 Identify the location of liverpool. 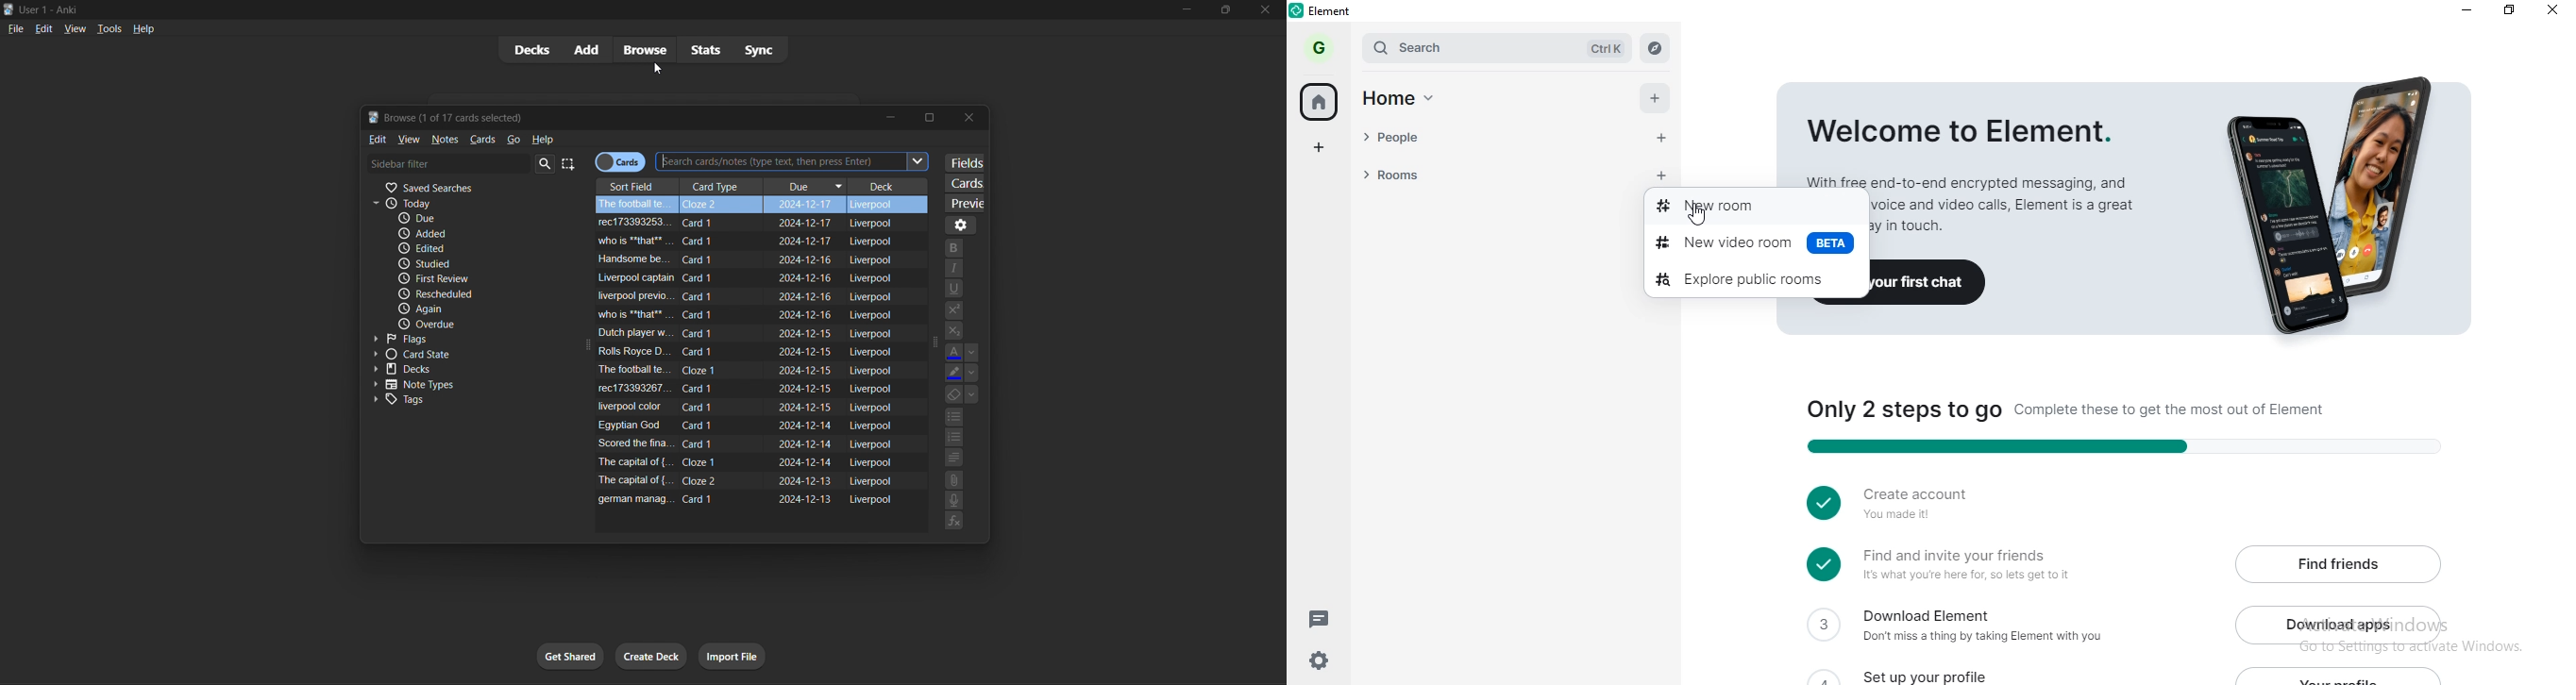
(876, 224).